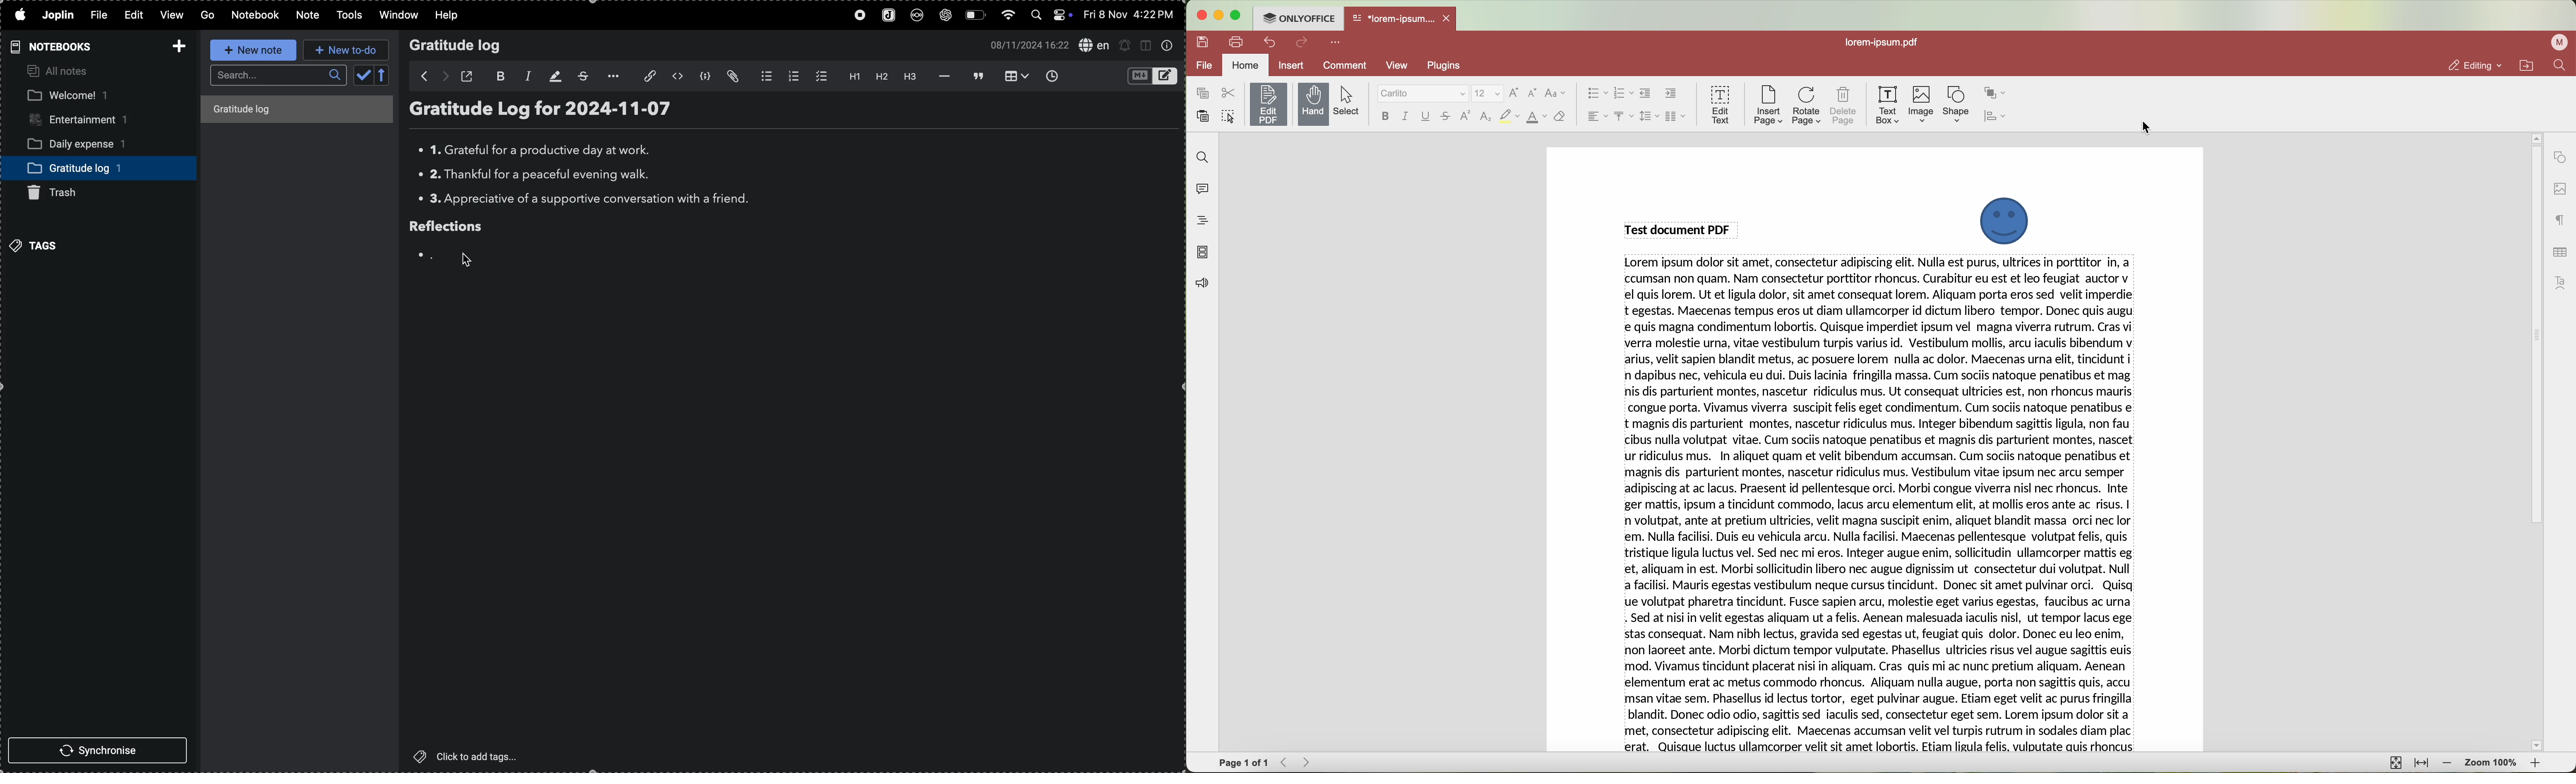 Image resolution: width=2576 pixels, height=784 pixels. Describe the element at coordinates (1200, 92) in the screenshot. I see `copy` at that location.